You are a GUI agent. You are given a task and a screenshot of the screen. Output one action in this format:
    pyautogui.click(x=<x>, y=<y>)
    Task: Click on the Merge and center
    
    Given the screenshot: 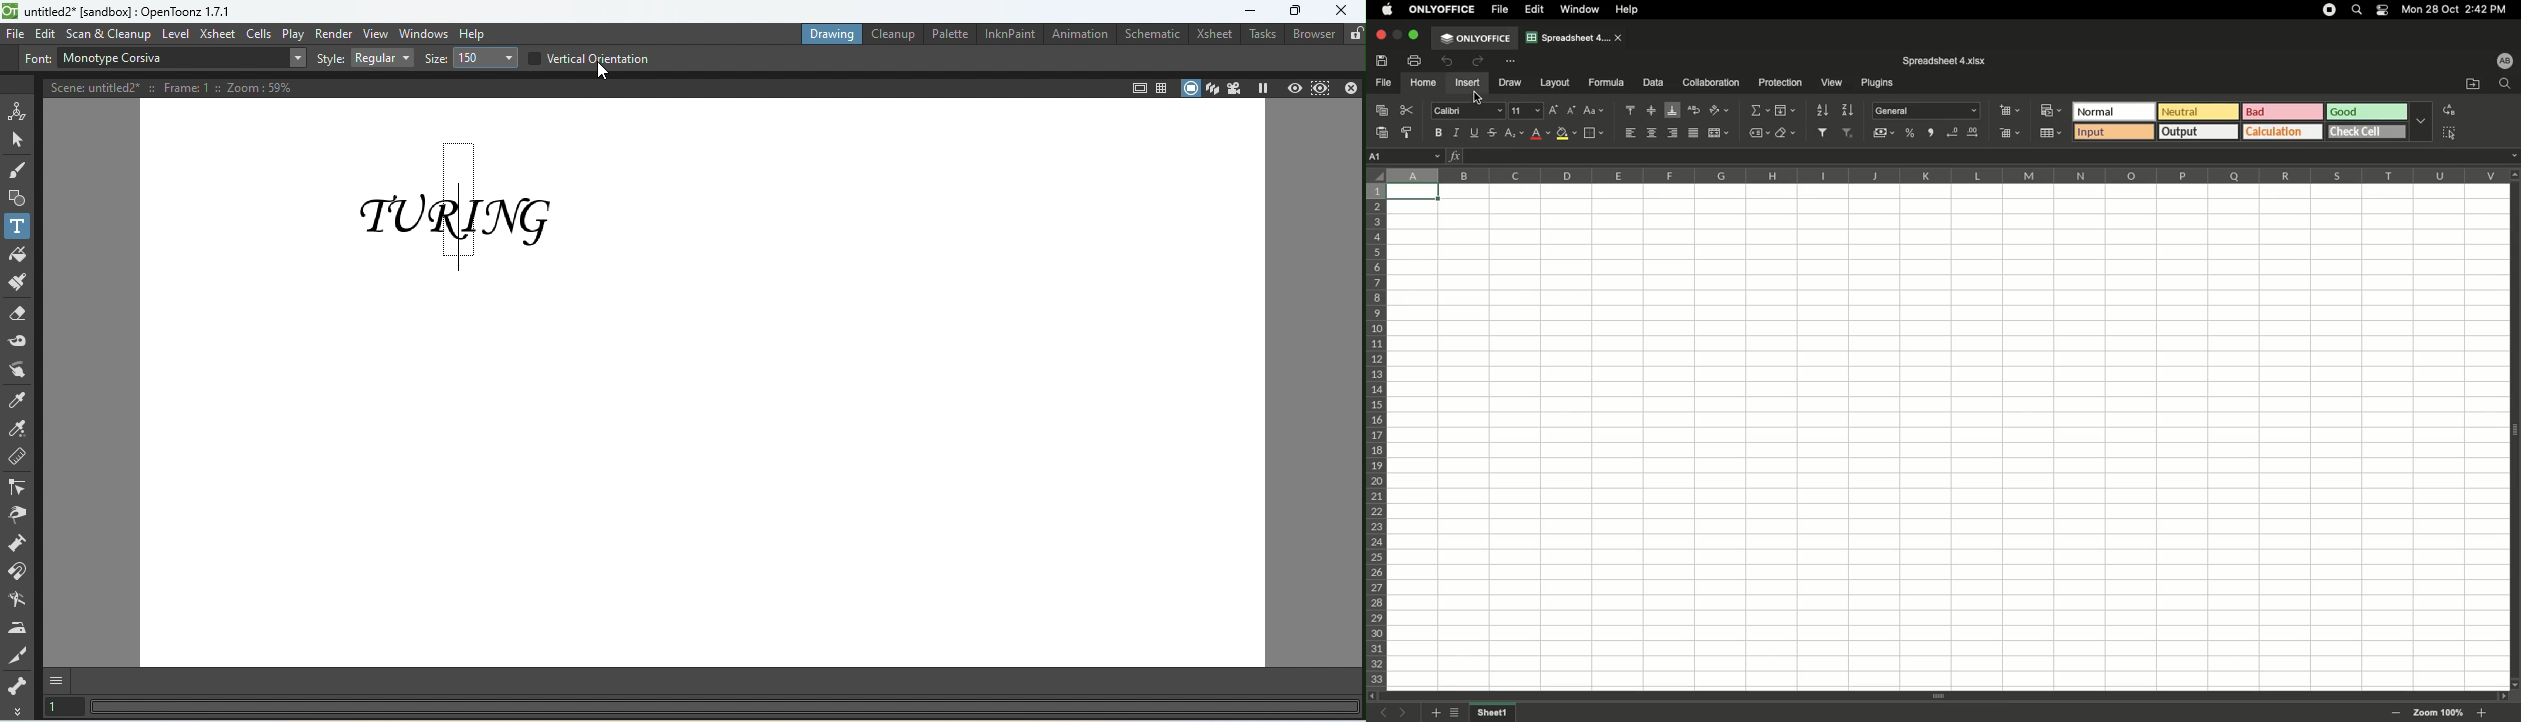 What is the action you would take?
    pyautogui.click(x=1720, y=132)
    